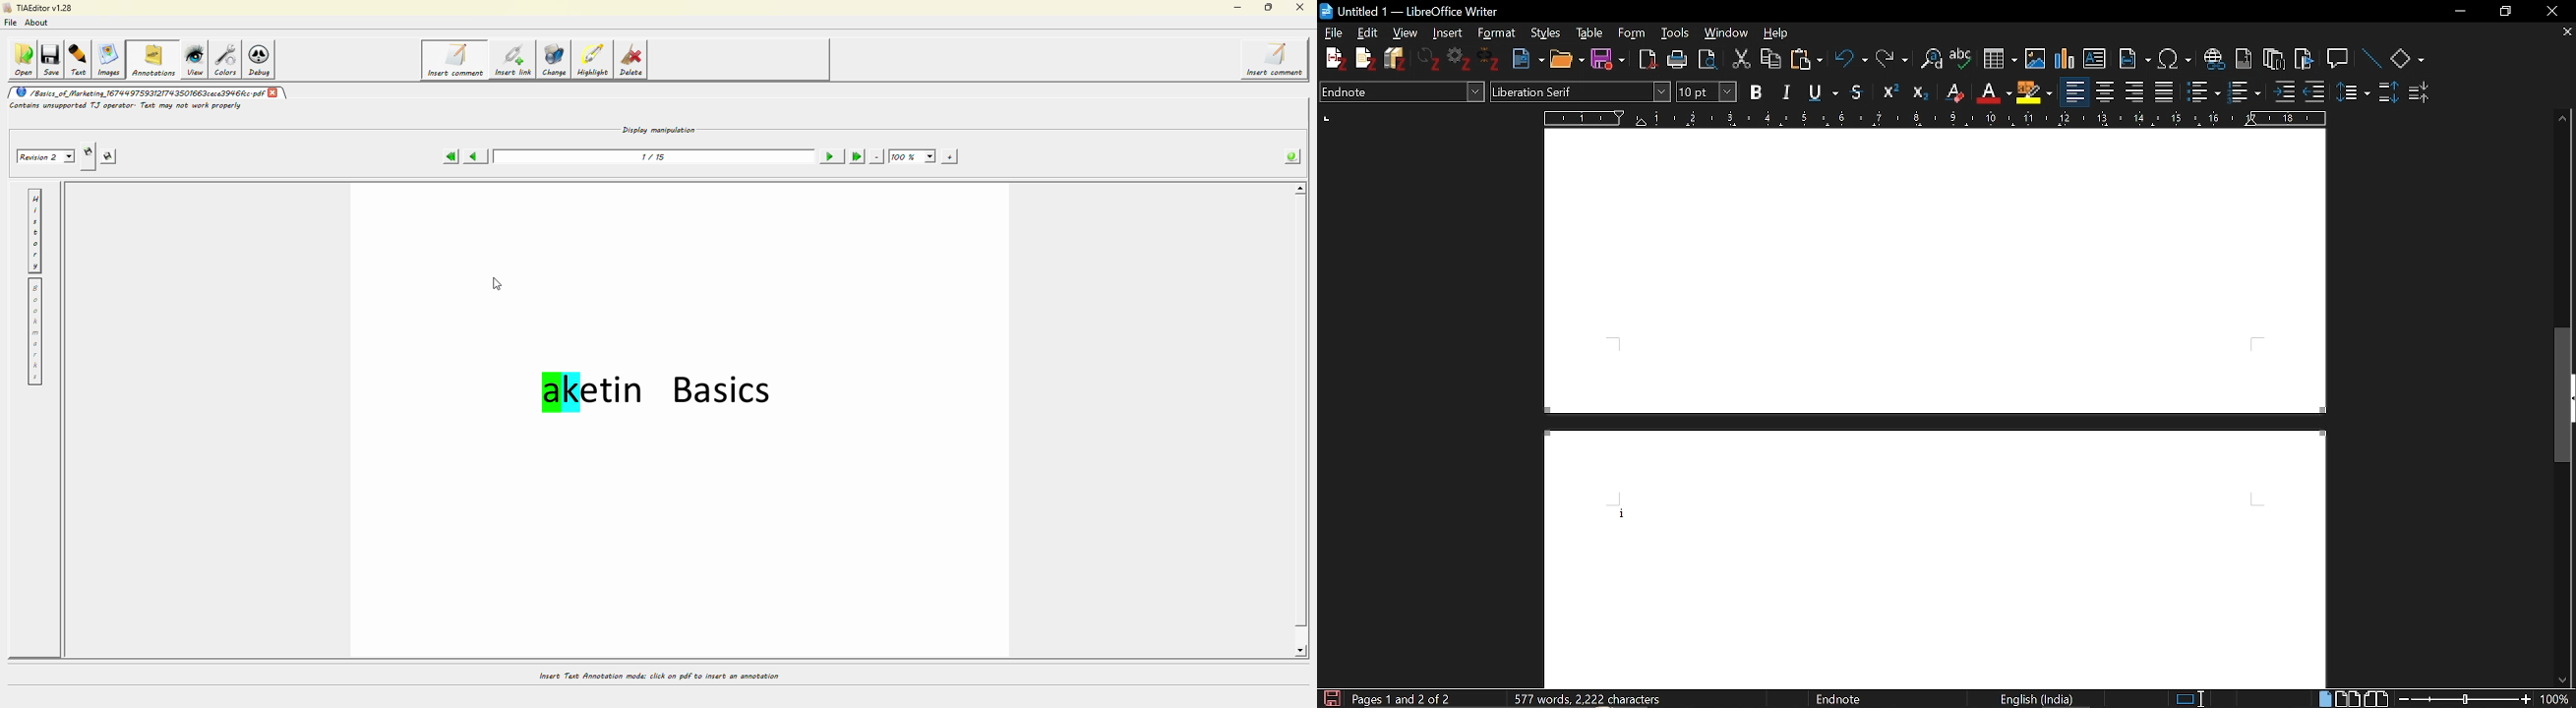 The width and height of the screenshot is (2576, 728). I want to click on Align left, so click(2075, 93).